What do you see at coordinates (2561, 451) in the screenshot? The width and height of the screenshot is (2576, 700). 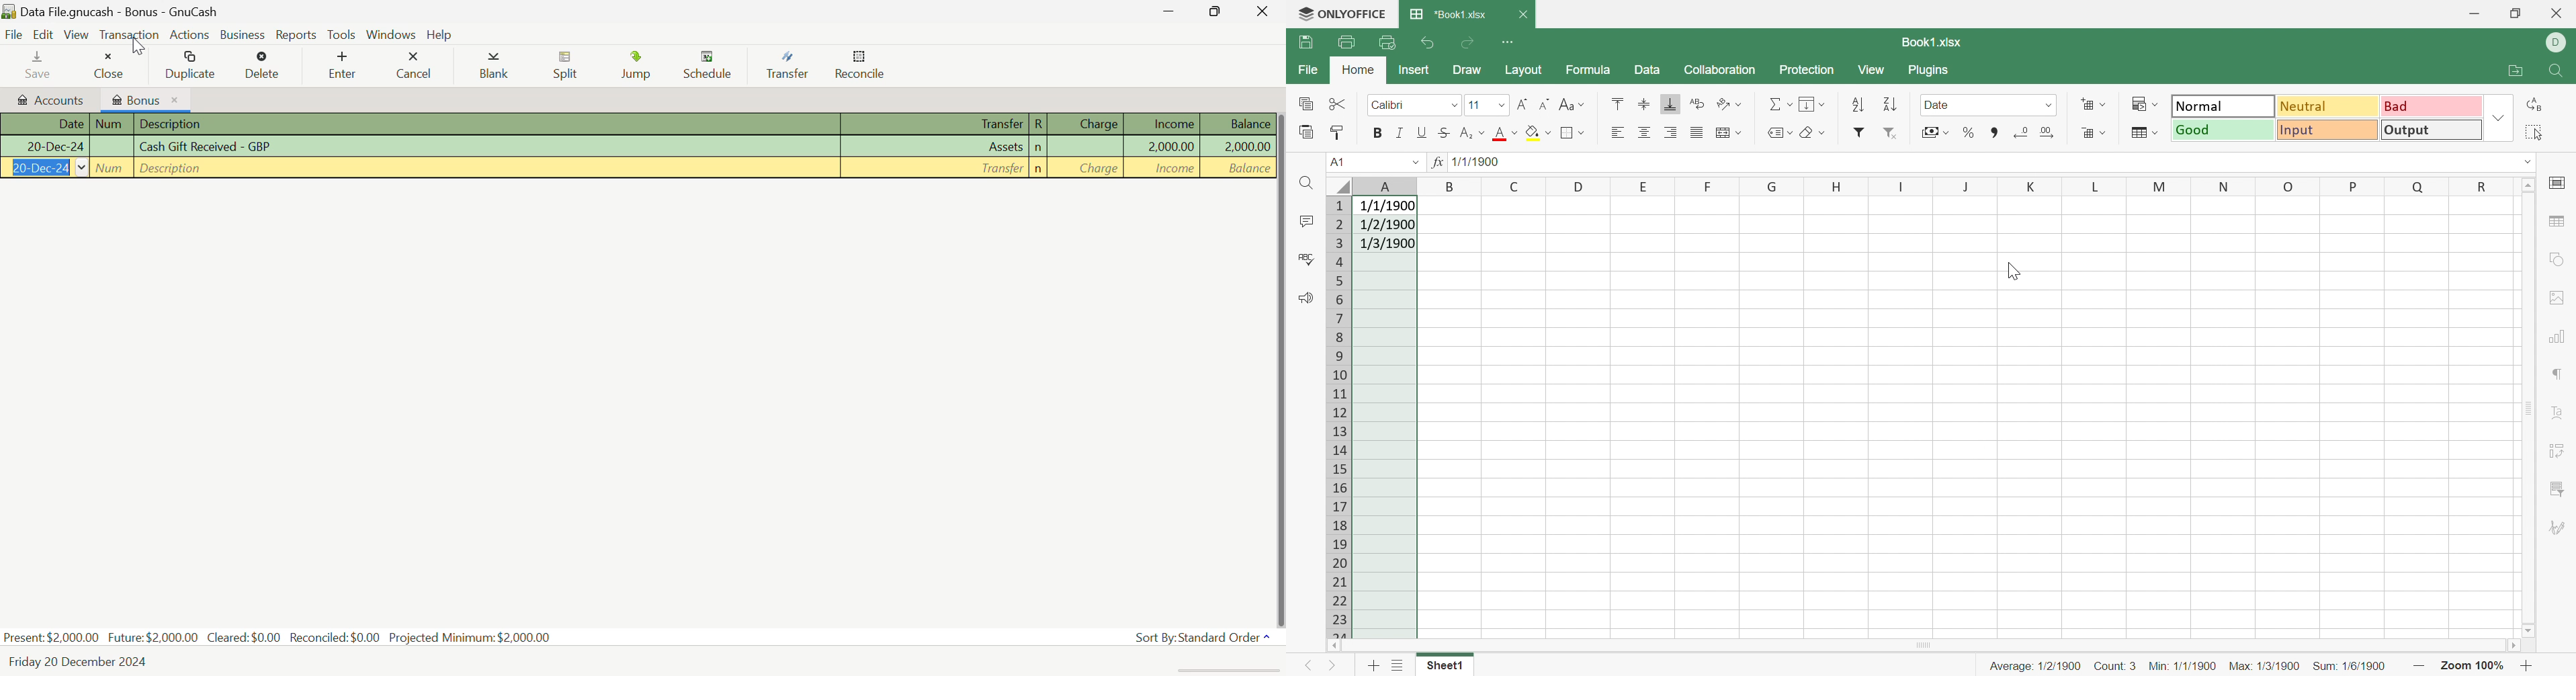 I see `Pivot table settings` at bounding box center [2561, 451].